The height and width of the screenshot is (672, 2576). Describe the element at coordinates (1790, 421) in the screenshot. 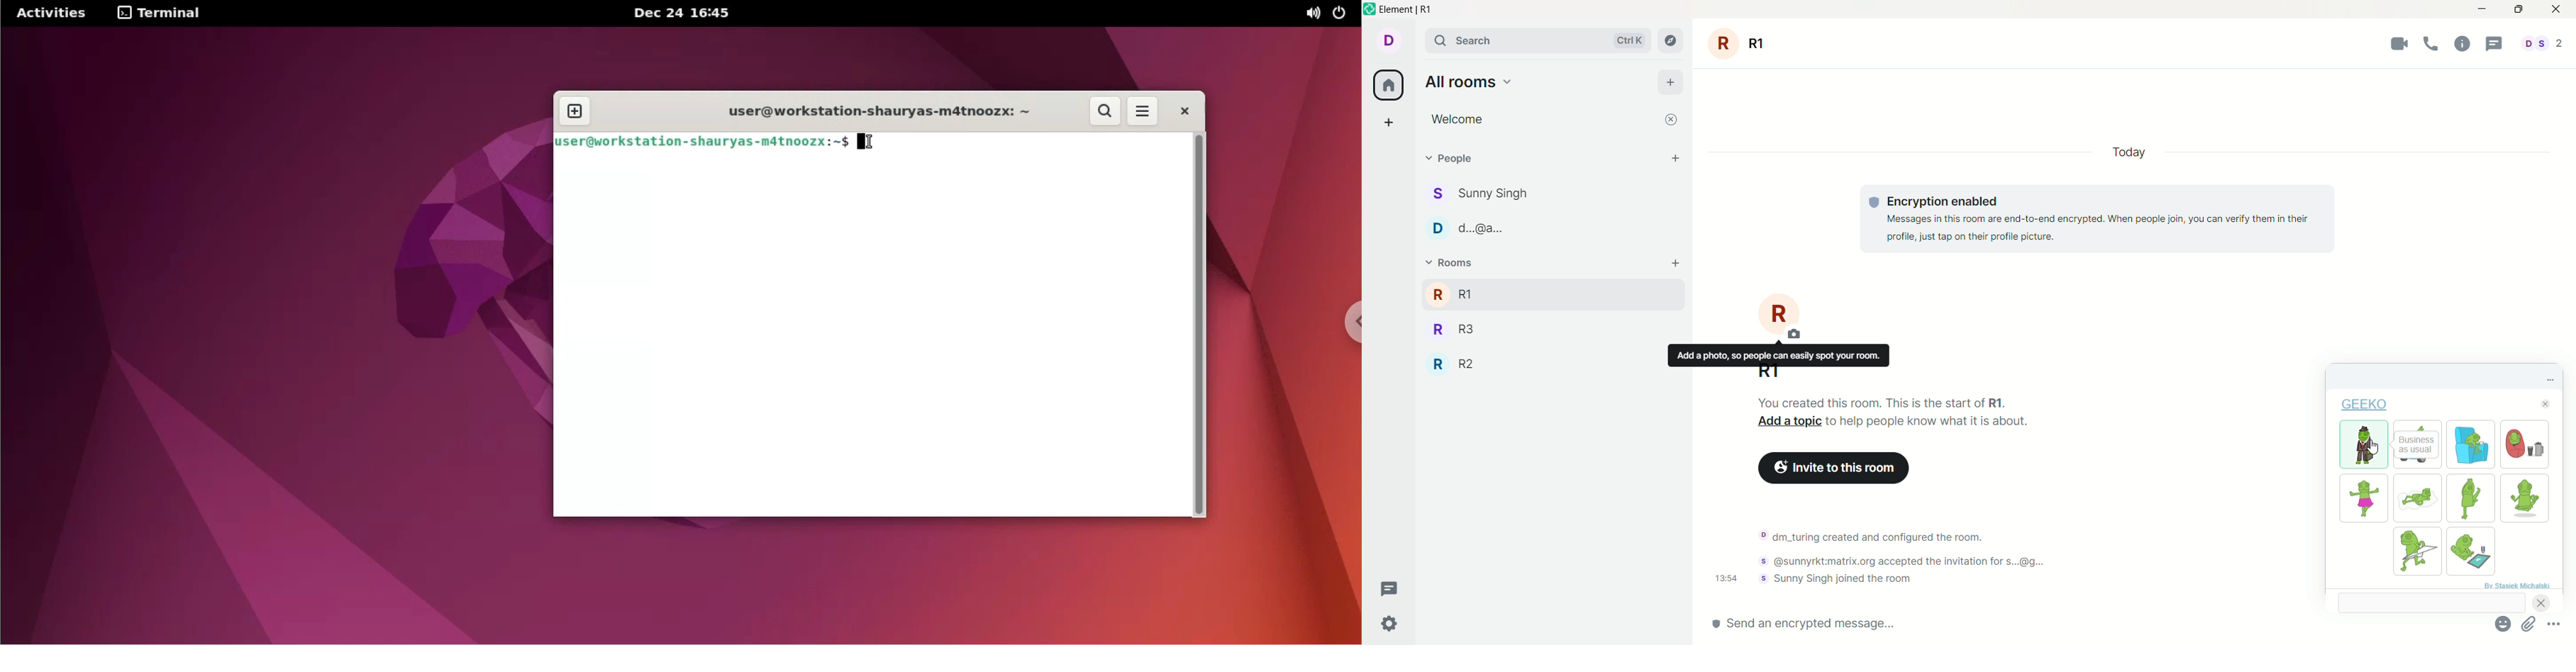

I see `Click to add a topic` at that location.